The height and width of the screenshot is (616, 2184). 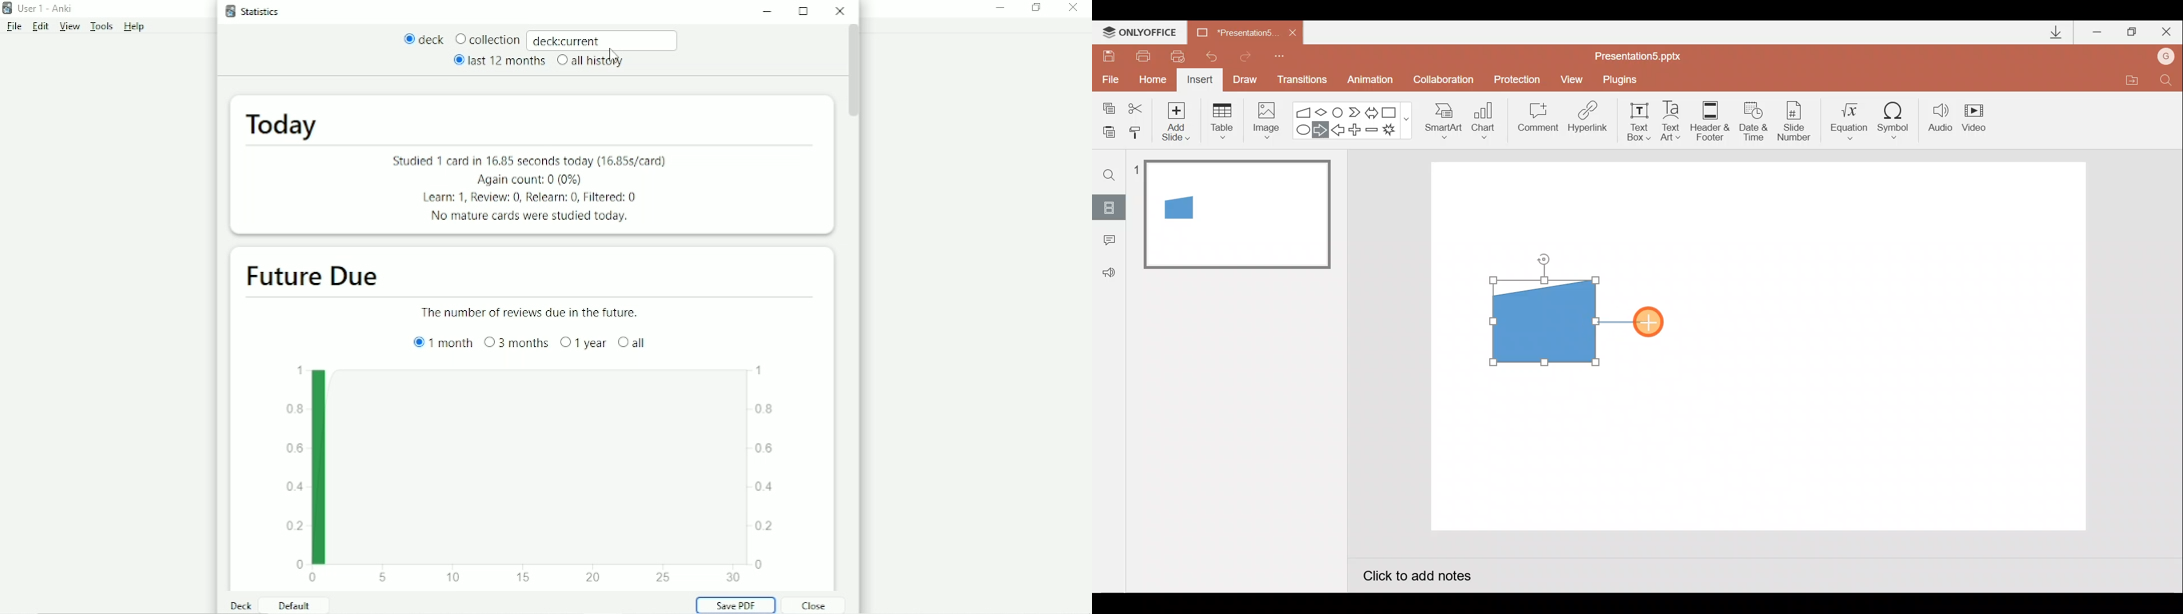 I want to click on Vertical scrollbar, so click(x=853, y=74).